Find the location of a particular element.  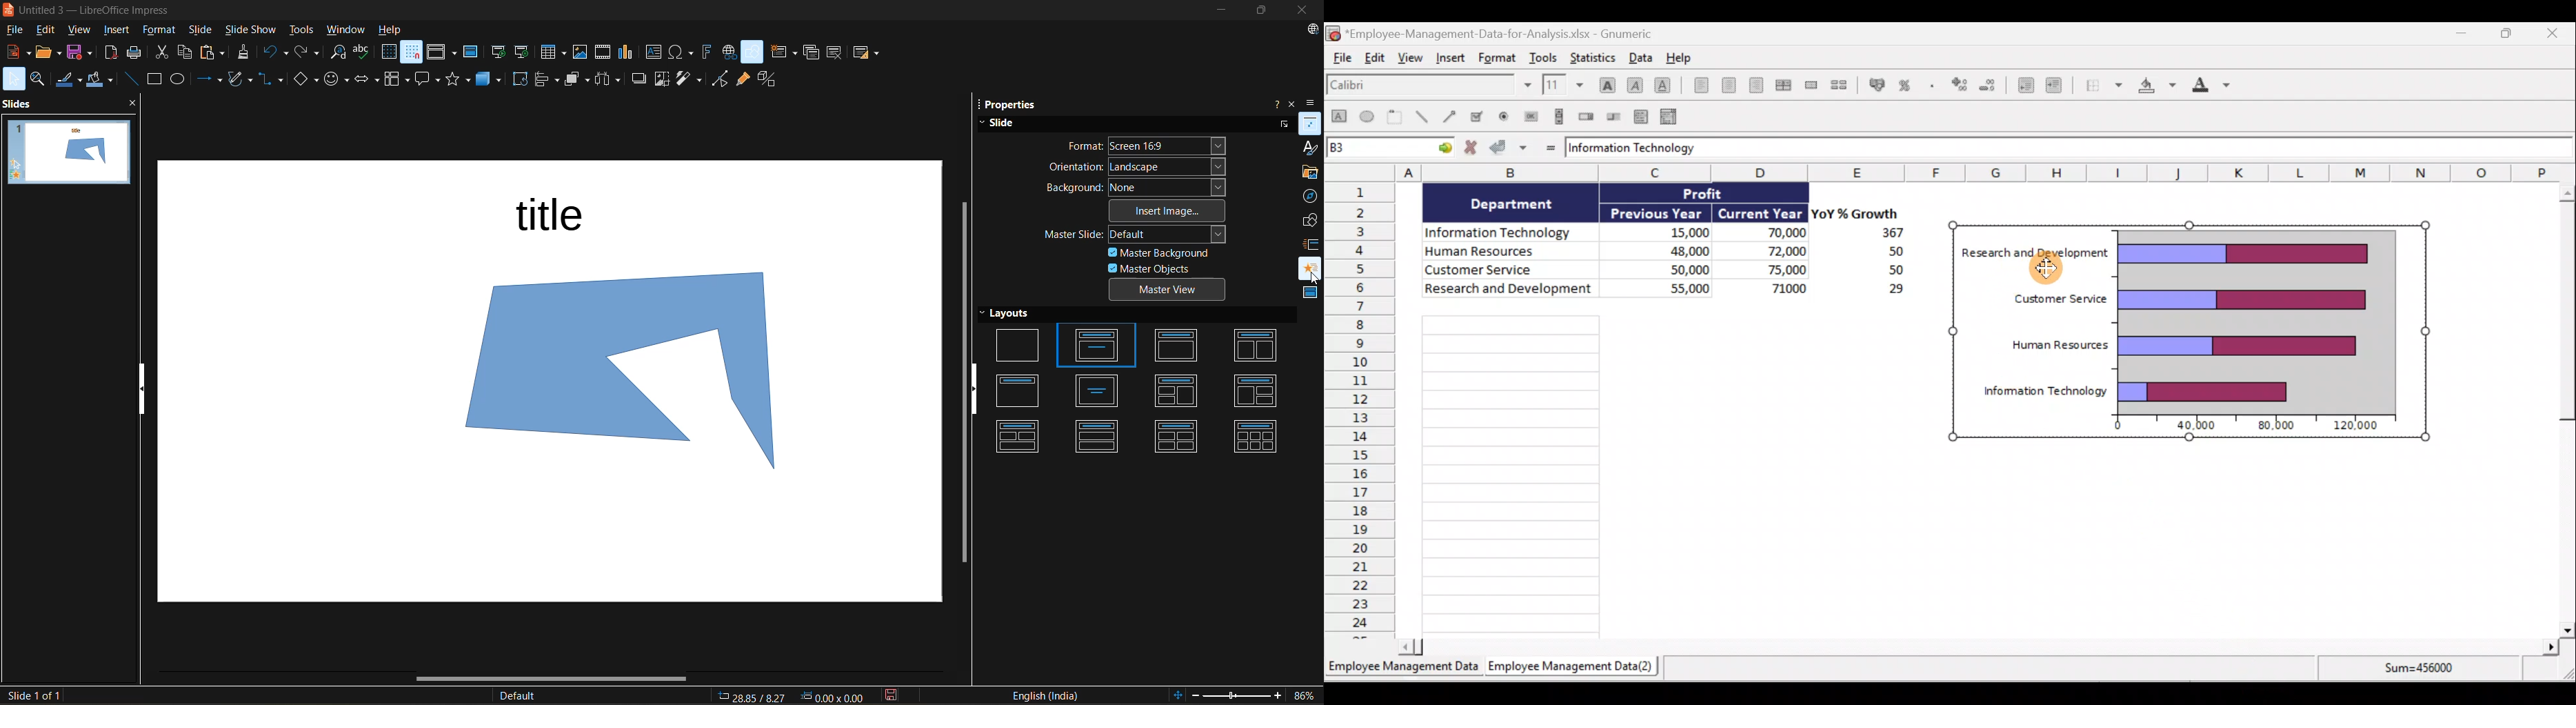

shadow is located at coordinates (640, 79).